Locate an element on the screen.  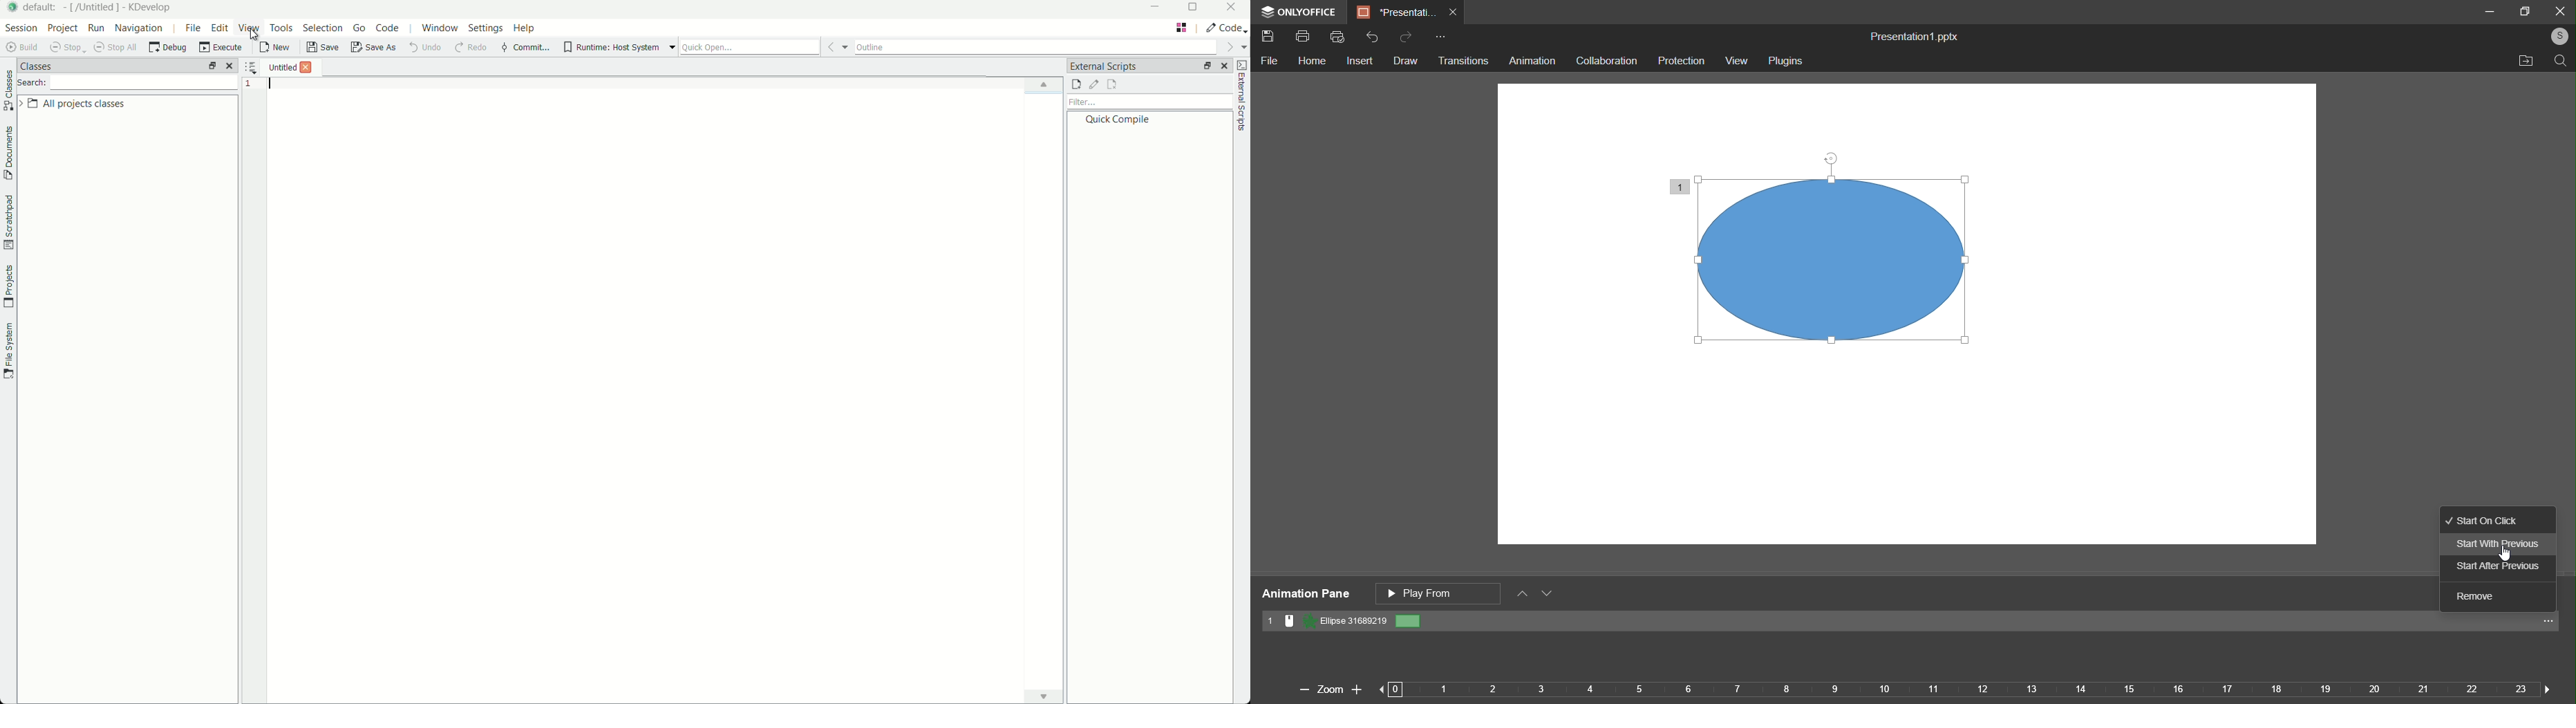
save is located at coordinates (321, 48).